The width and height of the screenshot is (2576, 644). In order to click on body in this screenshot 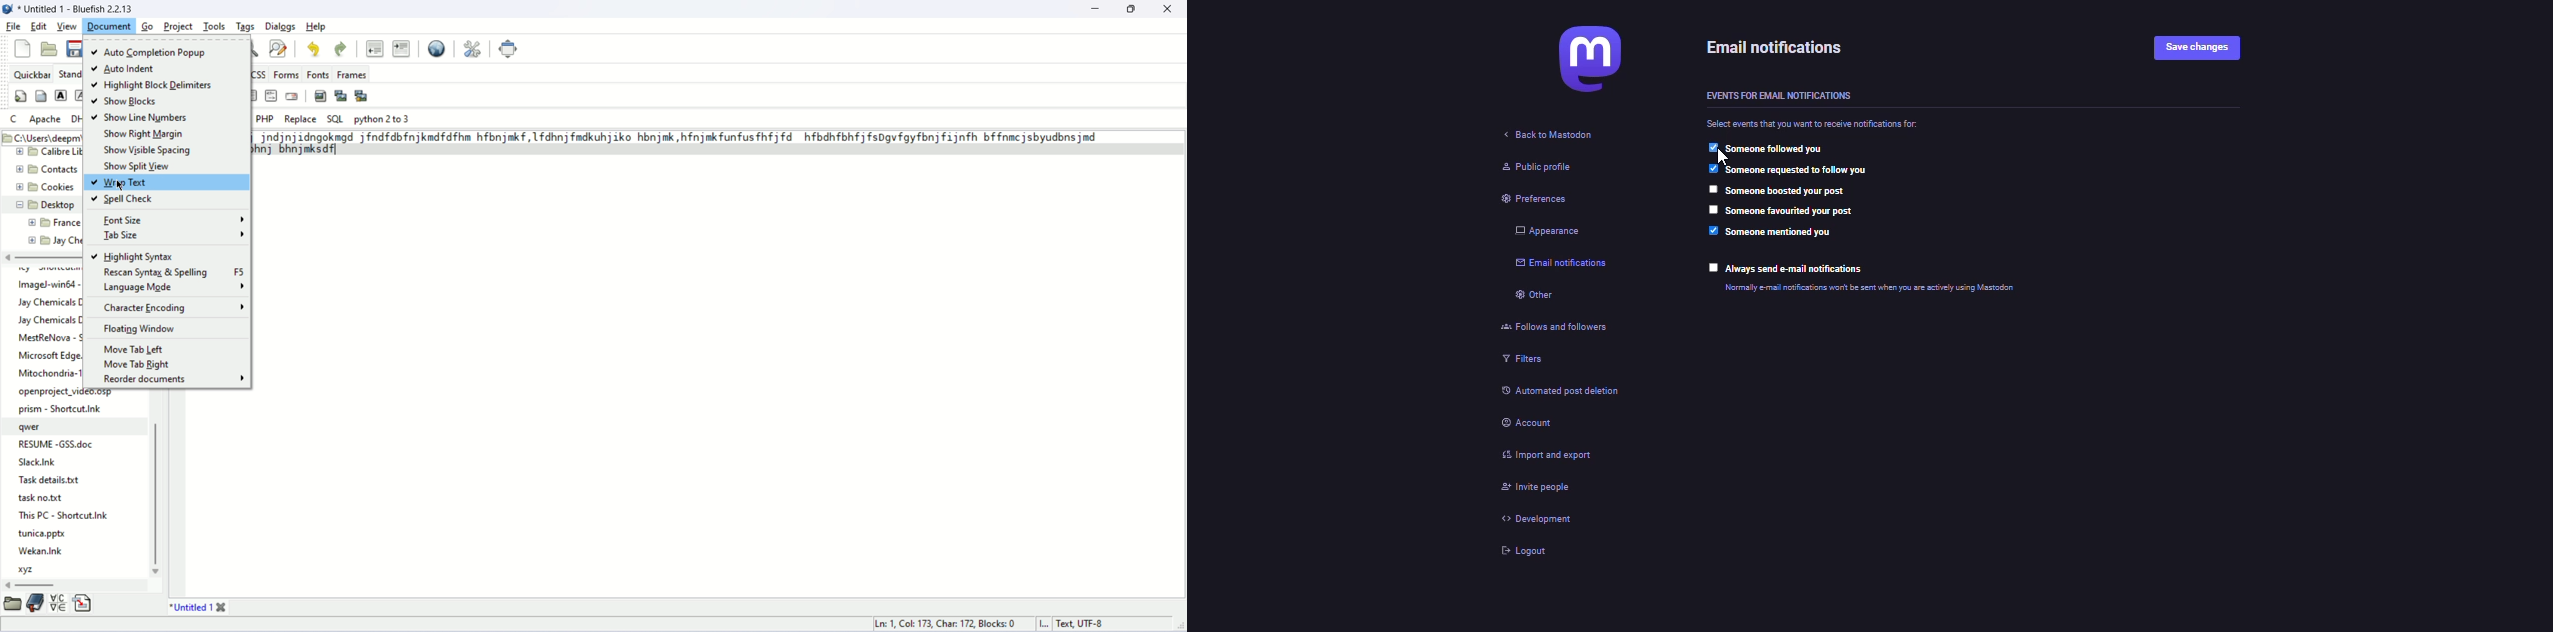, I will do `click(41, 96)`.